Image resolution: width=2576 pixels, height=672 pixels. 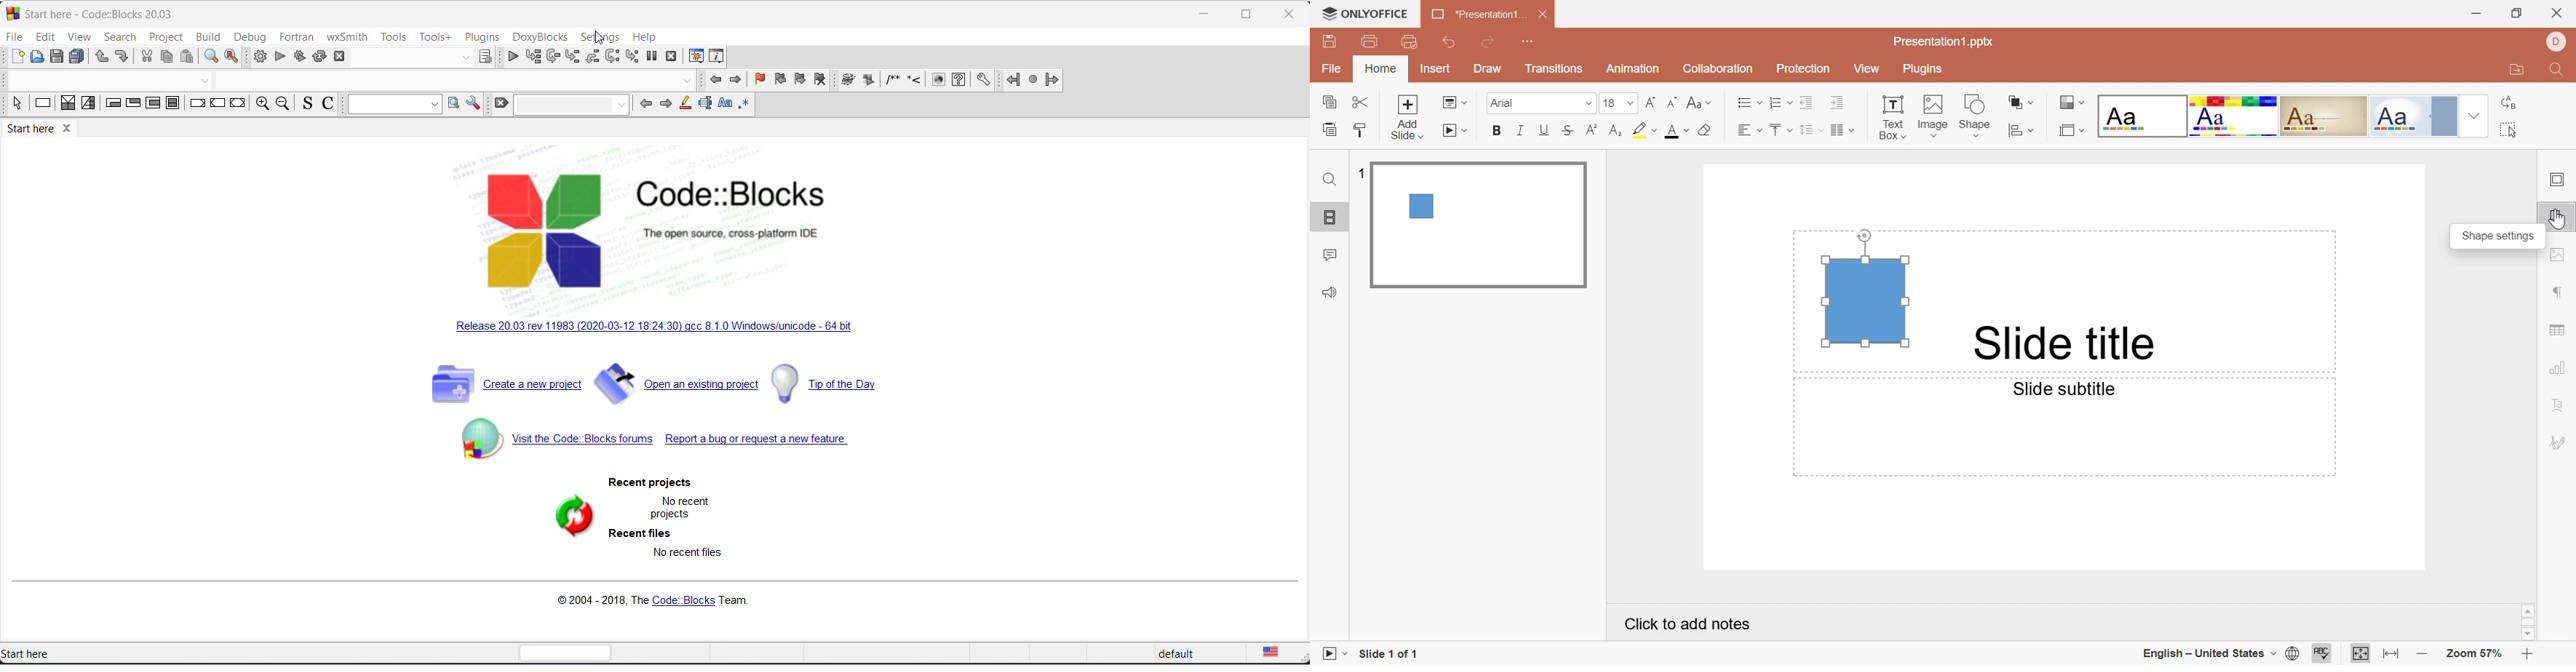 I want to click on highlight, so click(x=685, y=103).